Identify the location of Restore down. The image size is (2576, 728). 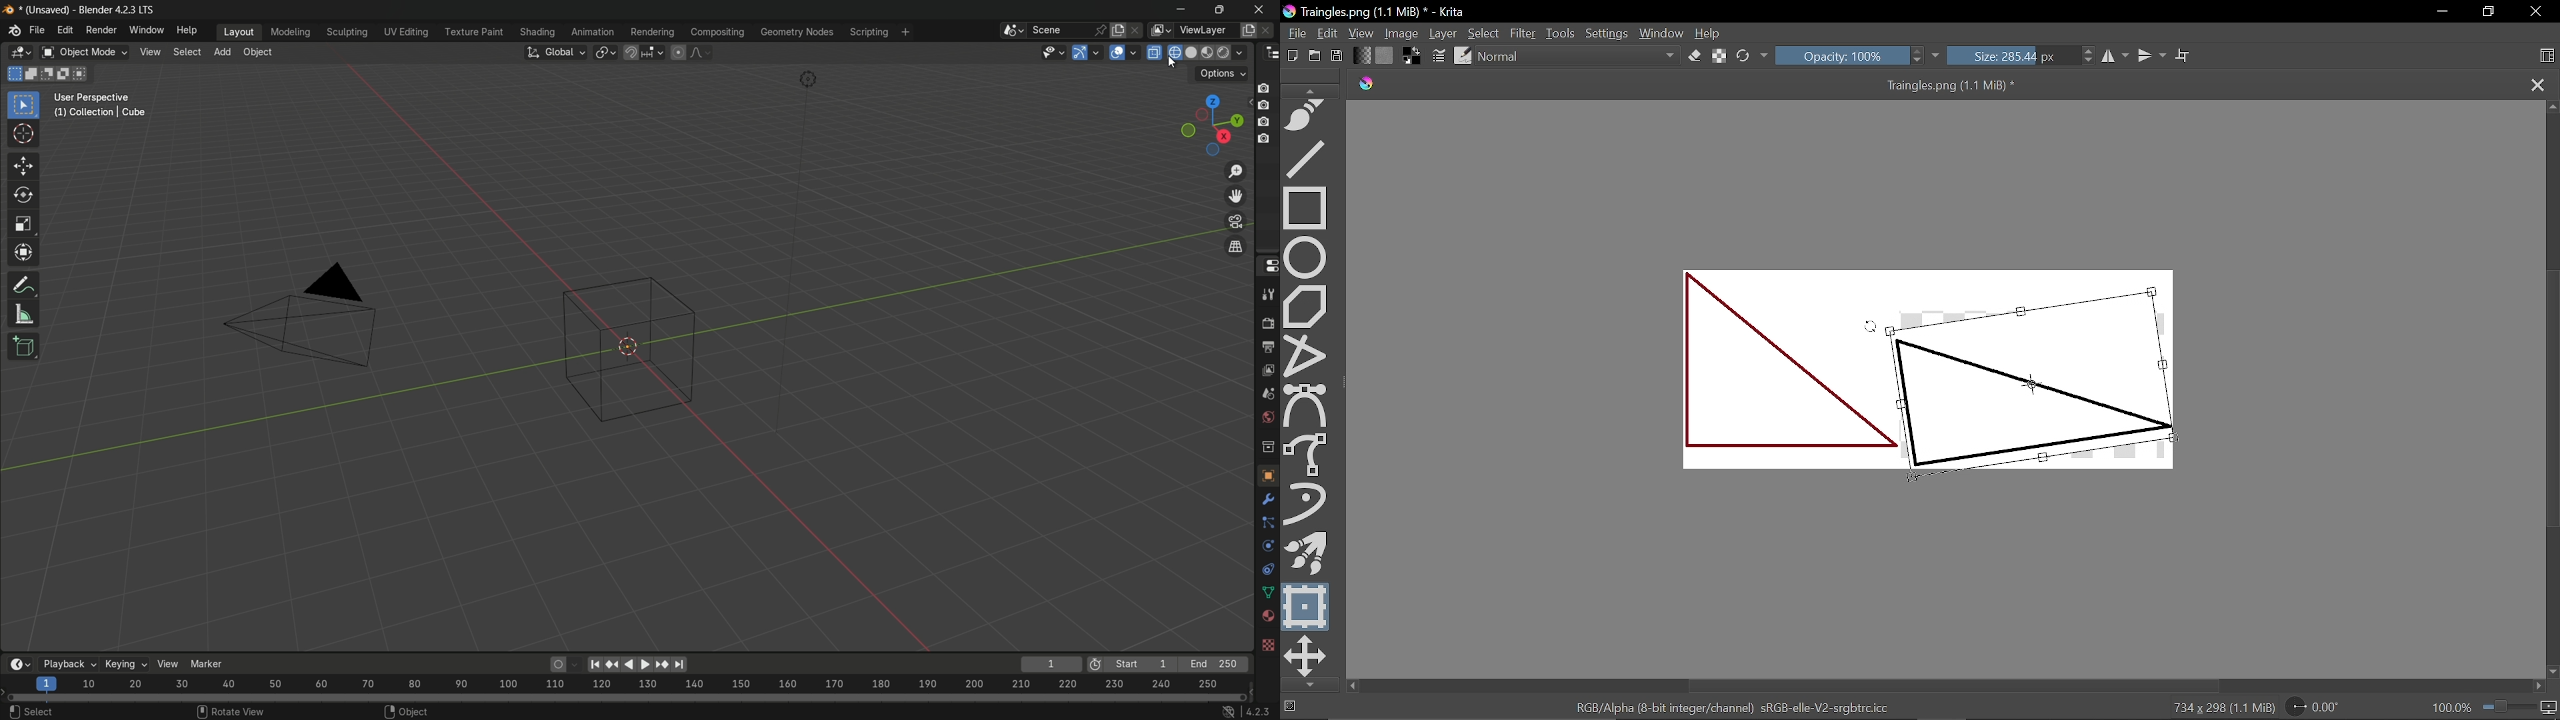
(2486, 13).